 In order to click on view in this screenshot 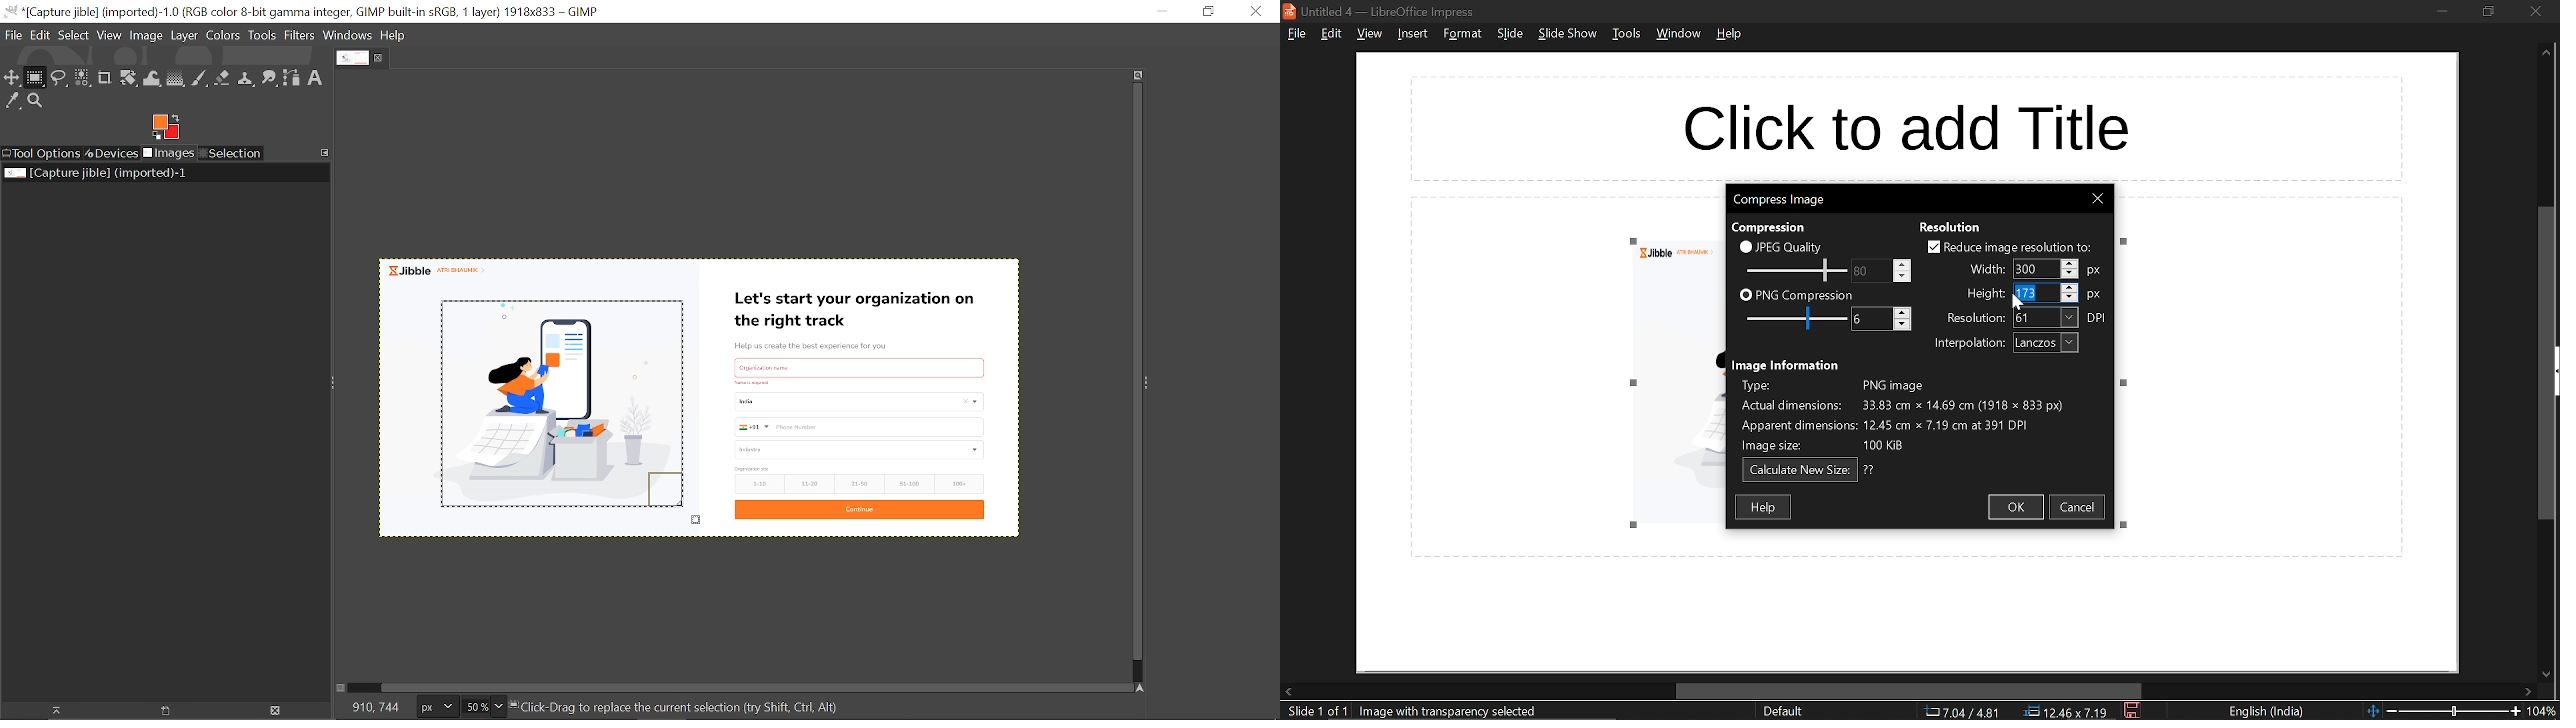, I will do `click(1368, 35)`.